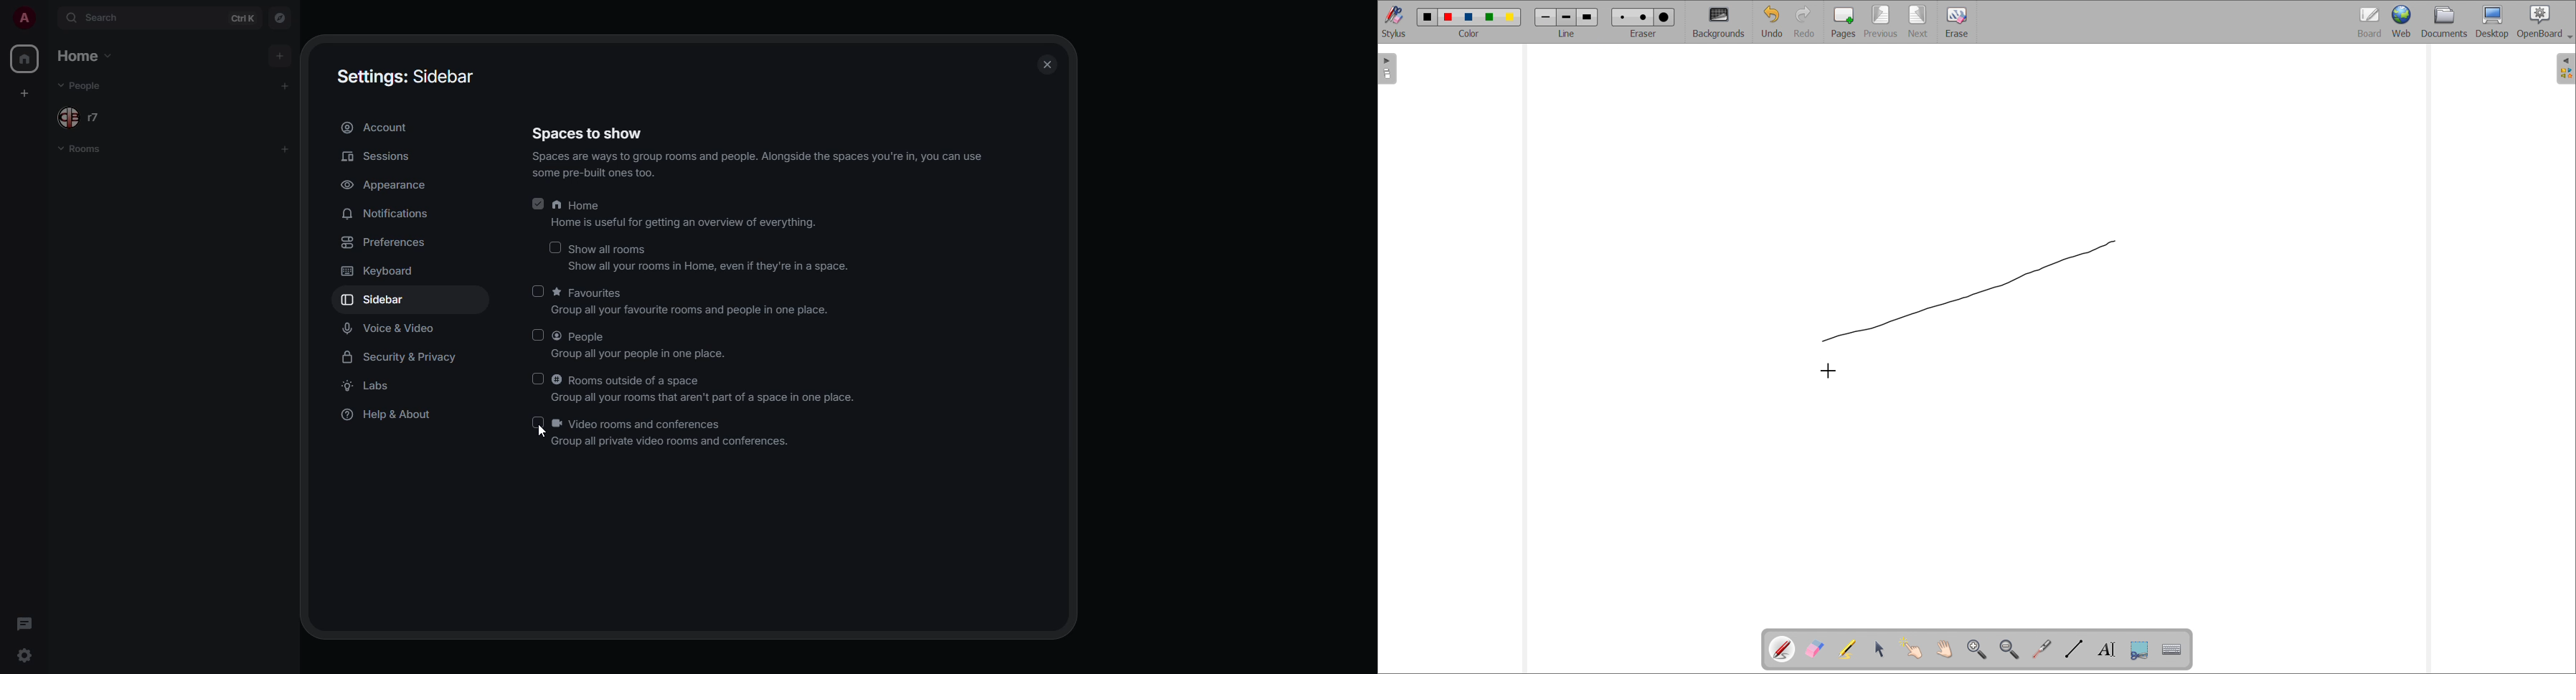  Describe the element at coordinates (557, 247) in the screenshot. I see `click to enable` at that location.